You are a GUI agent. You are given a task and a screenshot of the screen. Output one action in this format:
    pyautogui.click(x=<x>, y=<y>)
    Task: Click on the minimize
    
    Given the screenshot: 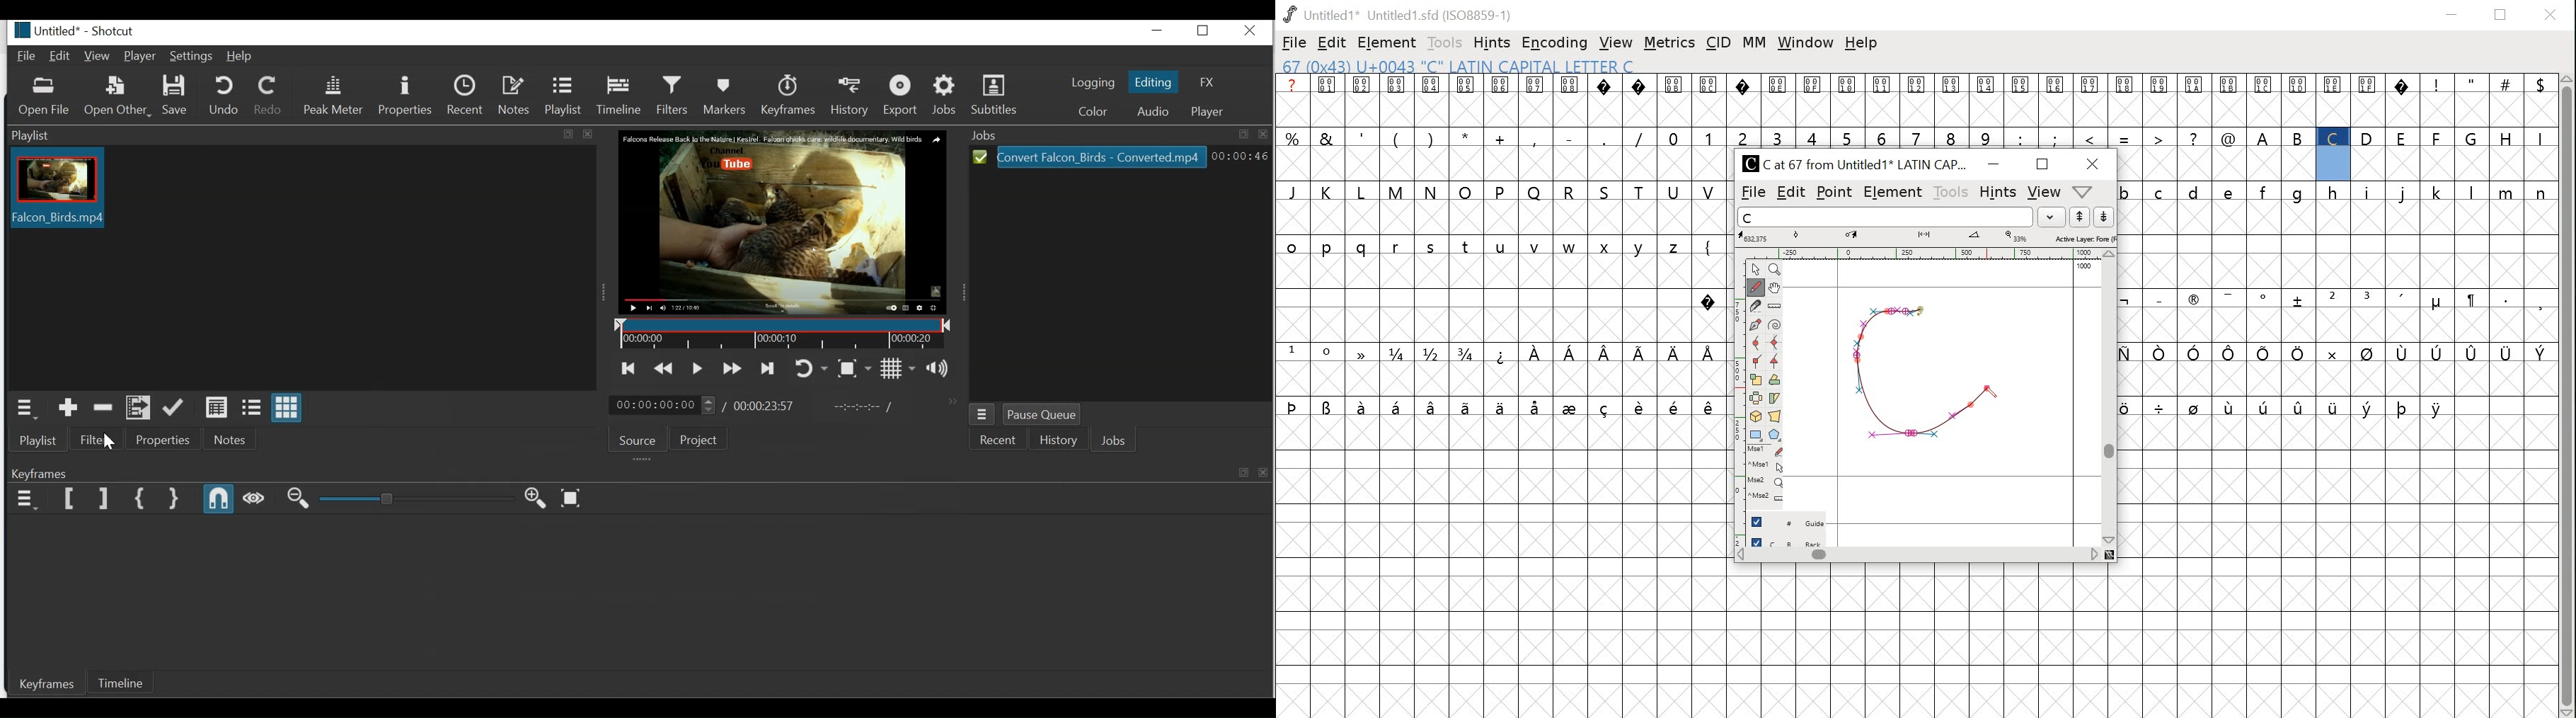 What is the action you would take?
    pyautogui.click(x=1994, y=164)
    